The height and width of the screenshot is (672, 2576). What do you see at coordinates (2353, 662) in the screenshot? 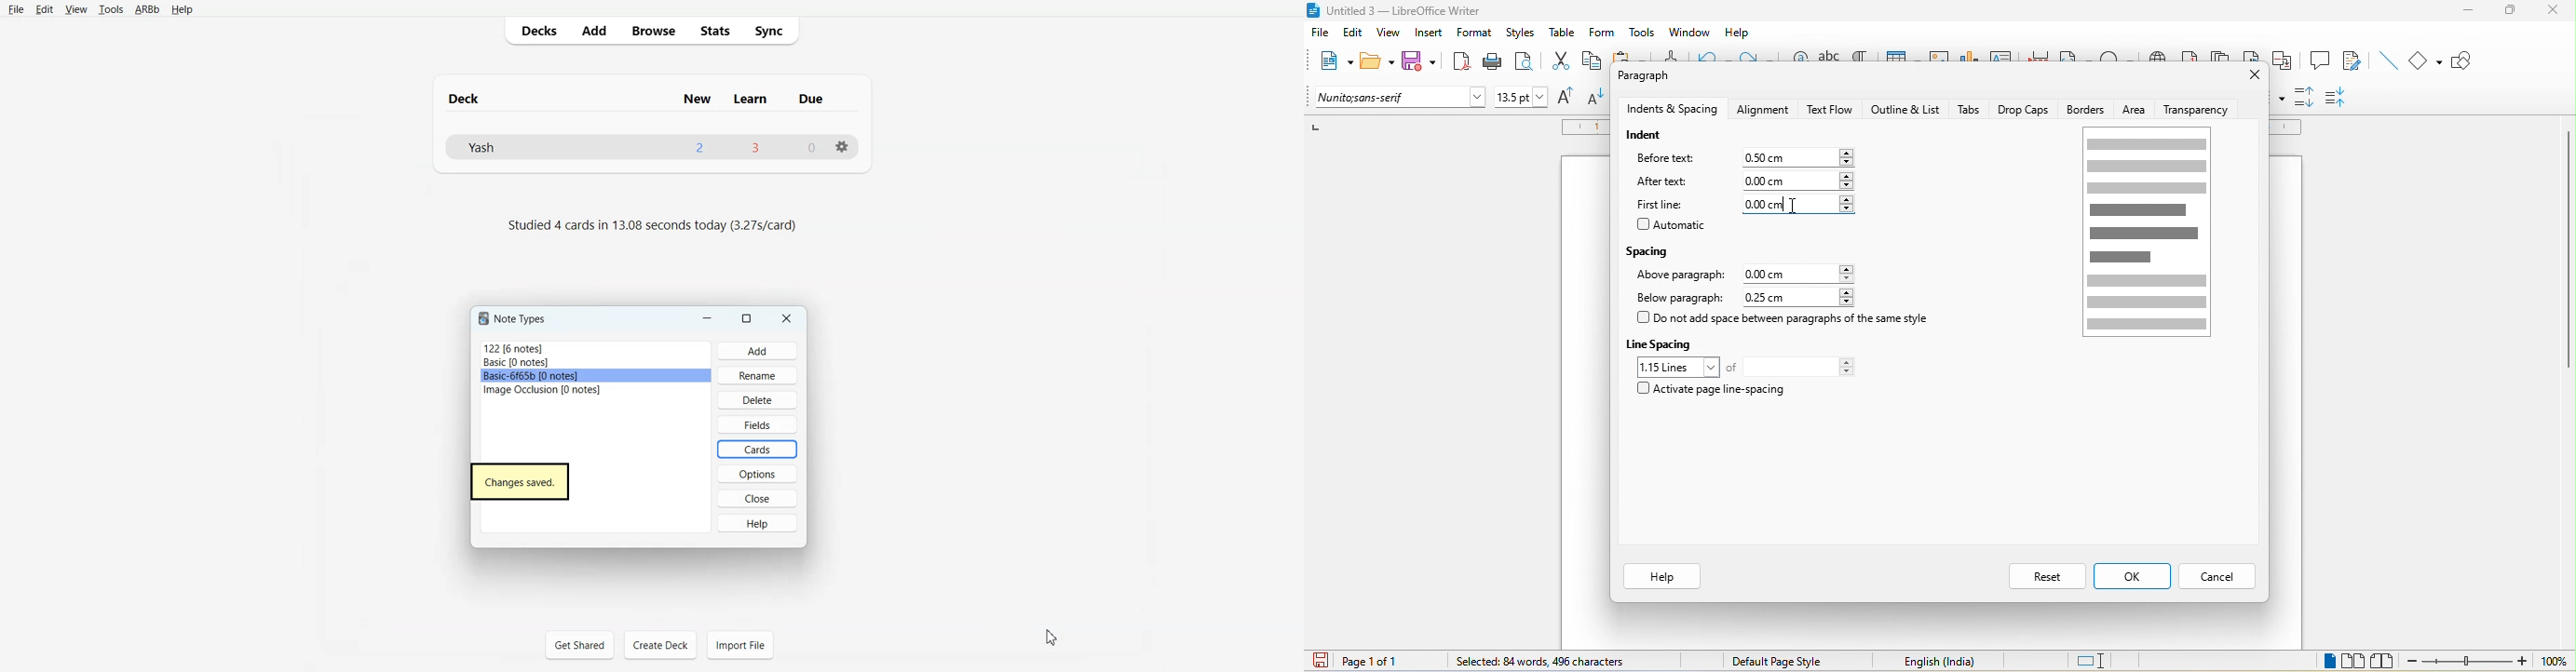
I see `multiple page view` at bounding box center [2353, 662].